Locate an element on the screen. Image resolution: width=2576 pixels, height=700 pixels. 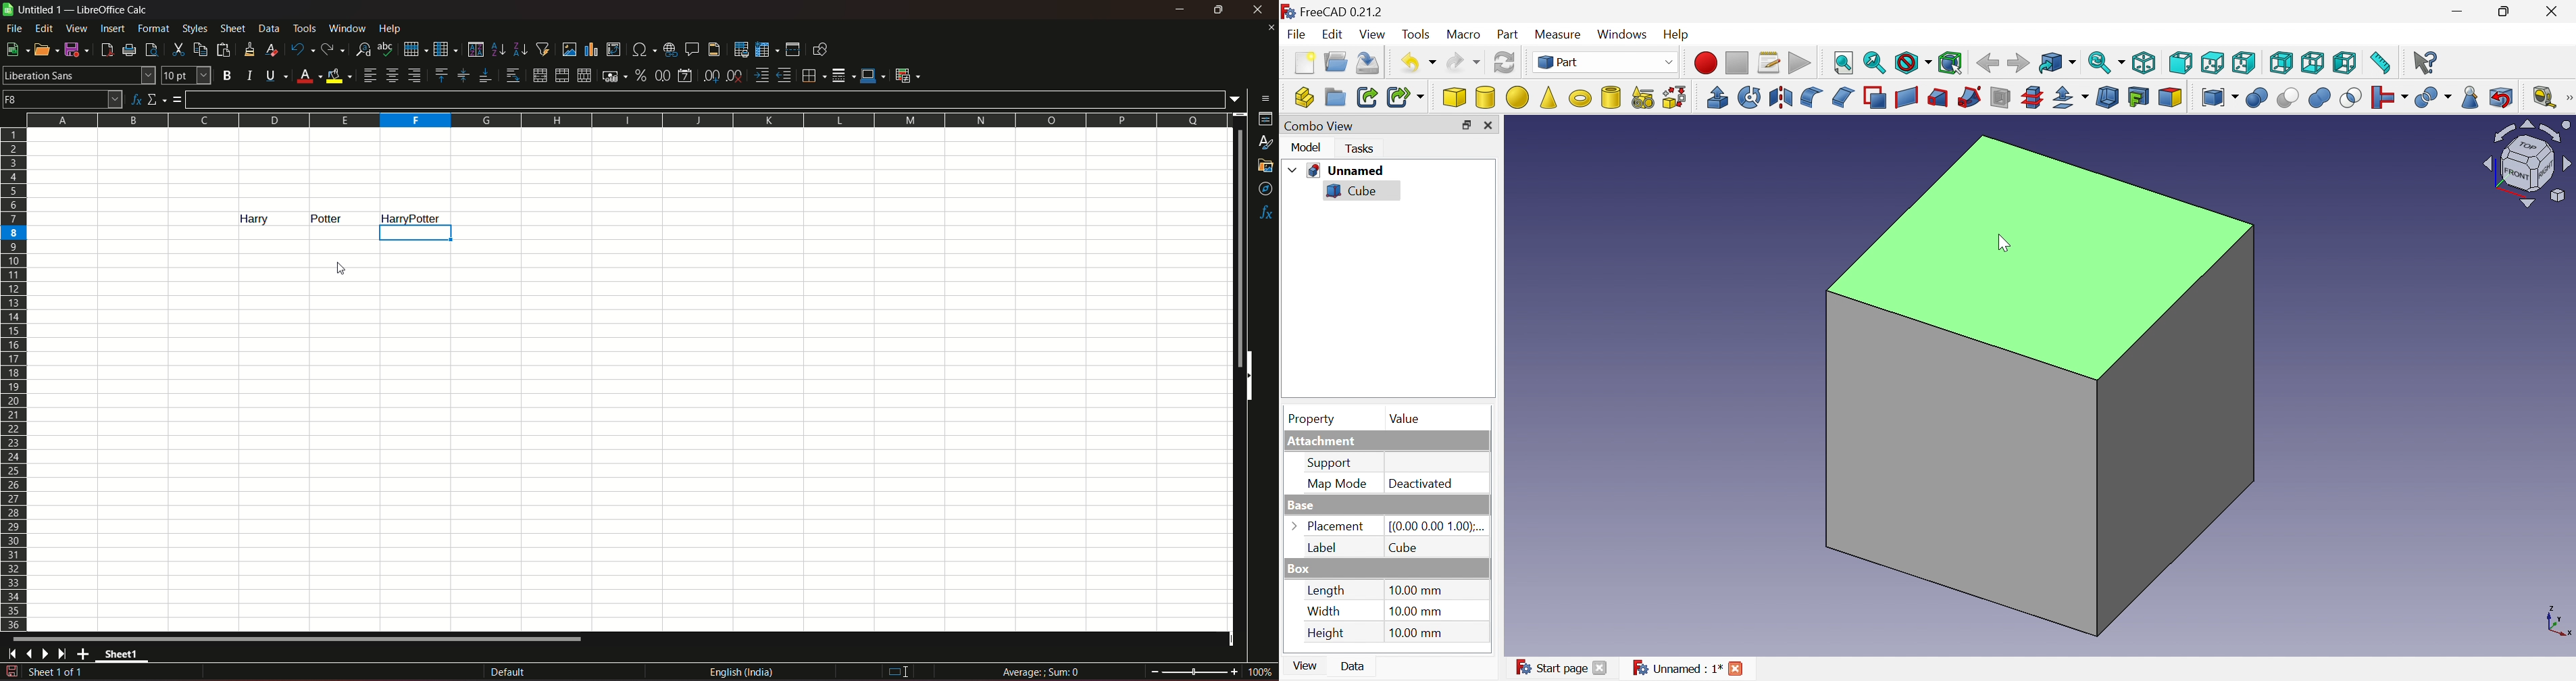
font name is located at coordinates (79, 75).